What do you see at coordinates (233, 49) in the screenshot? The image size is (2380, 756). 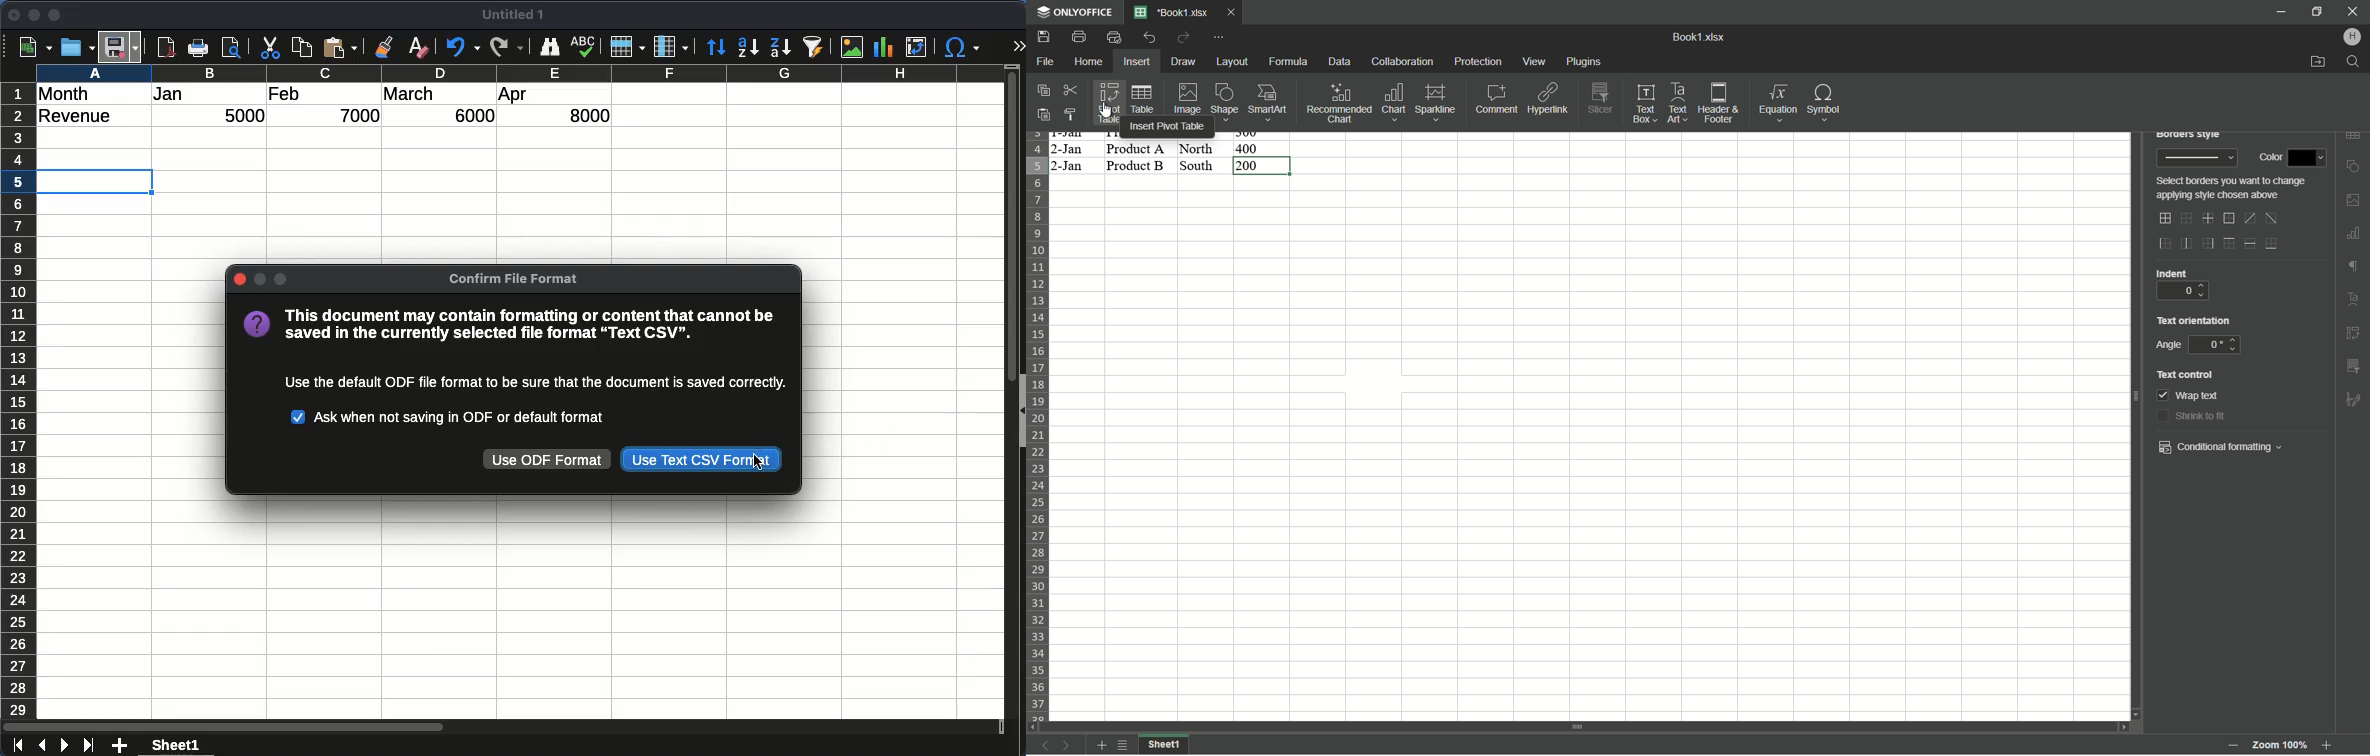 I see `print preview` at bounding box center [233, 49].